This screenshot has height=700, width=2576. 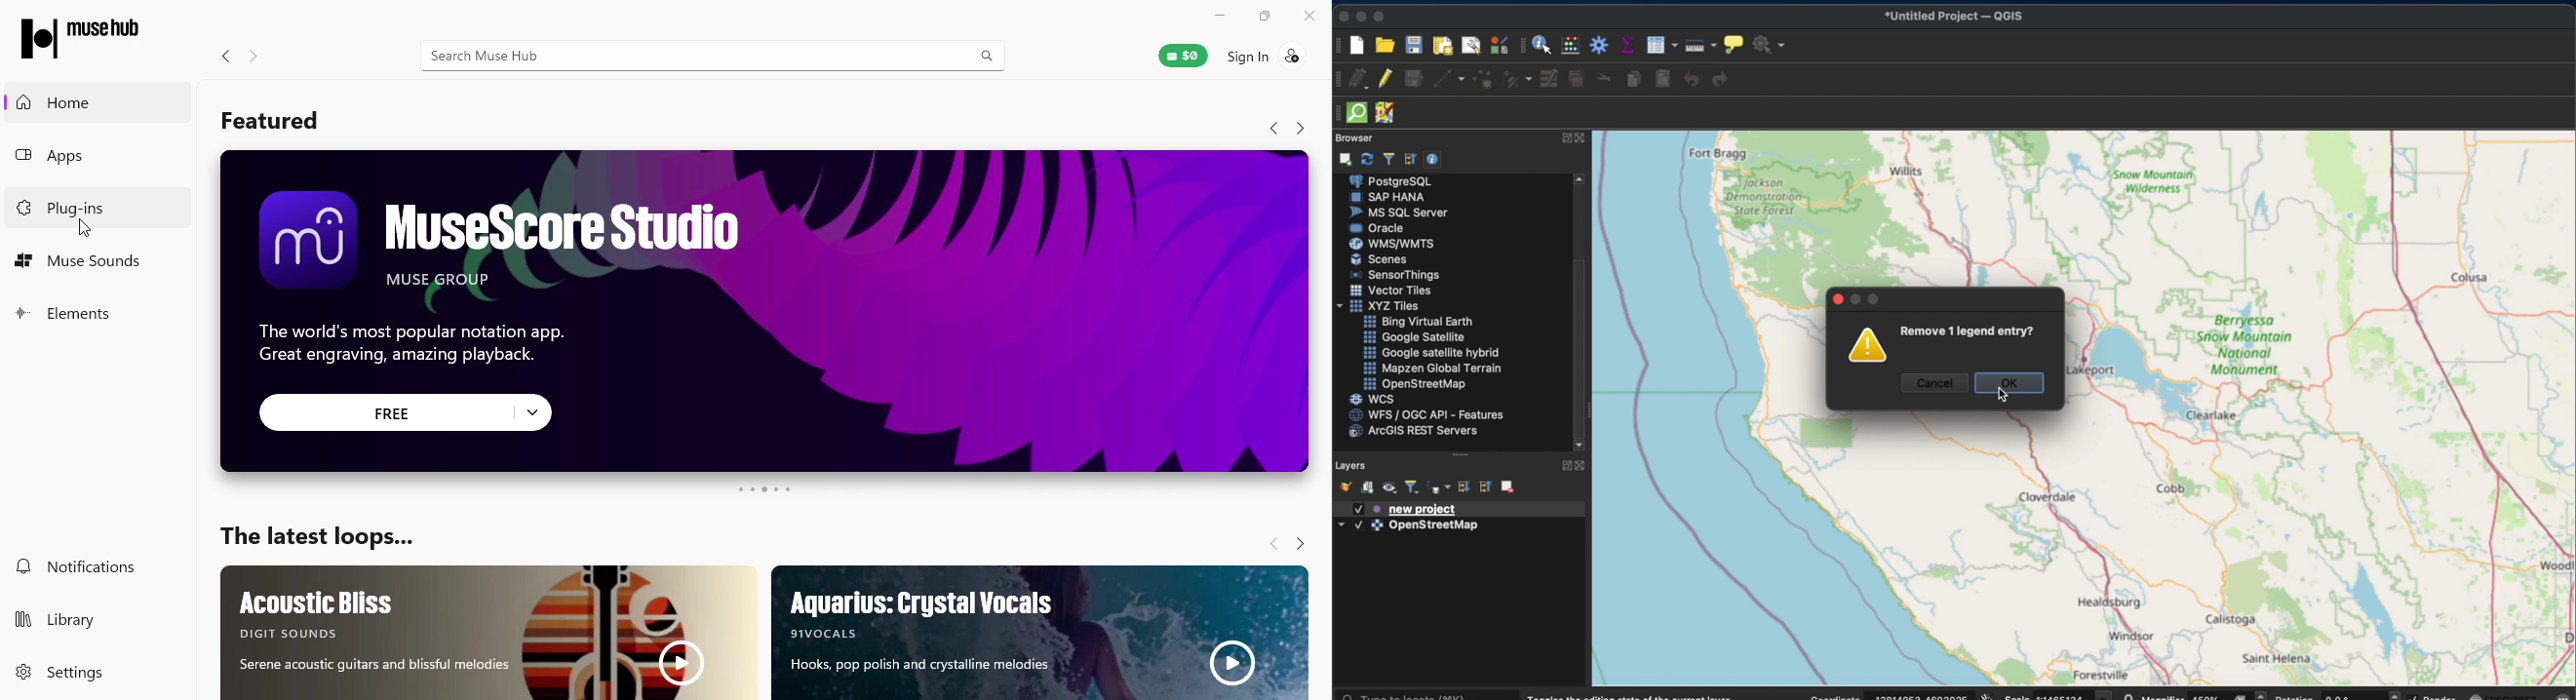 What do you see at coordinates (722, 60) in the screenshot?
I see `Search bar` at bounding box center [722, 60].